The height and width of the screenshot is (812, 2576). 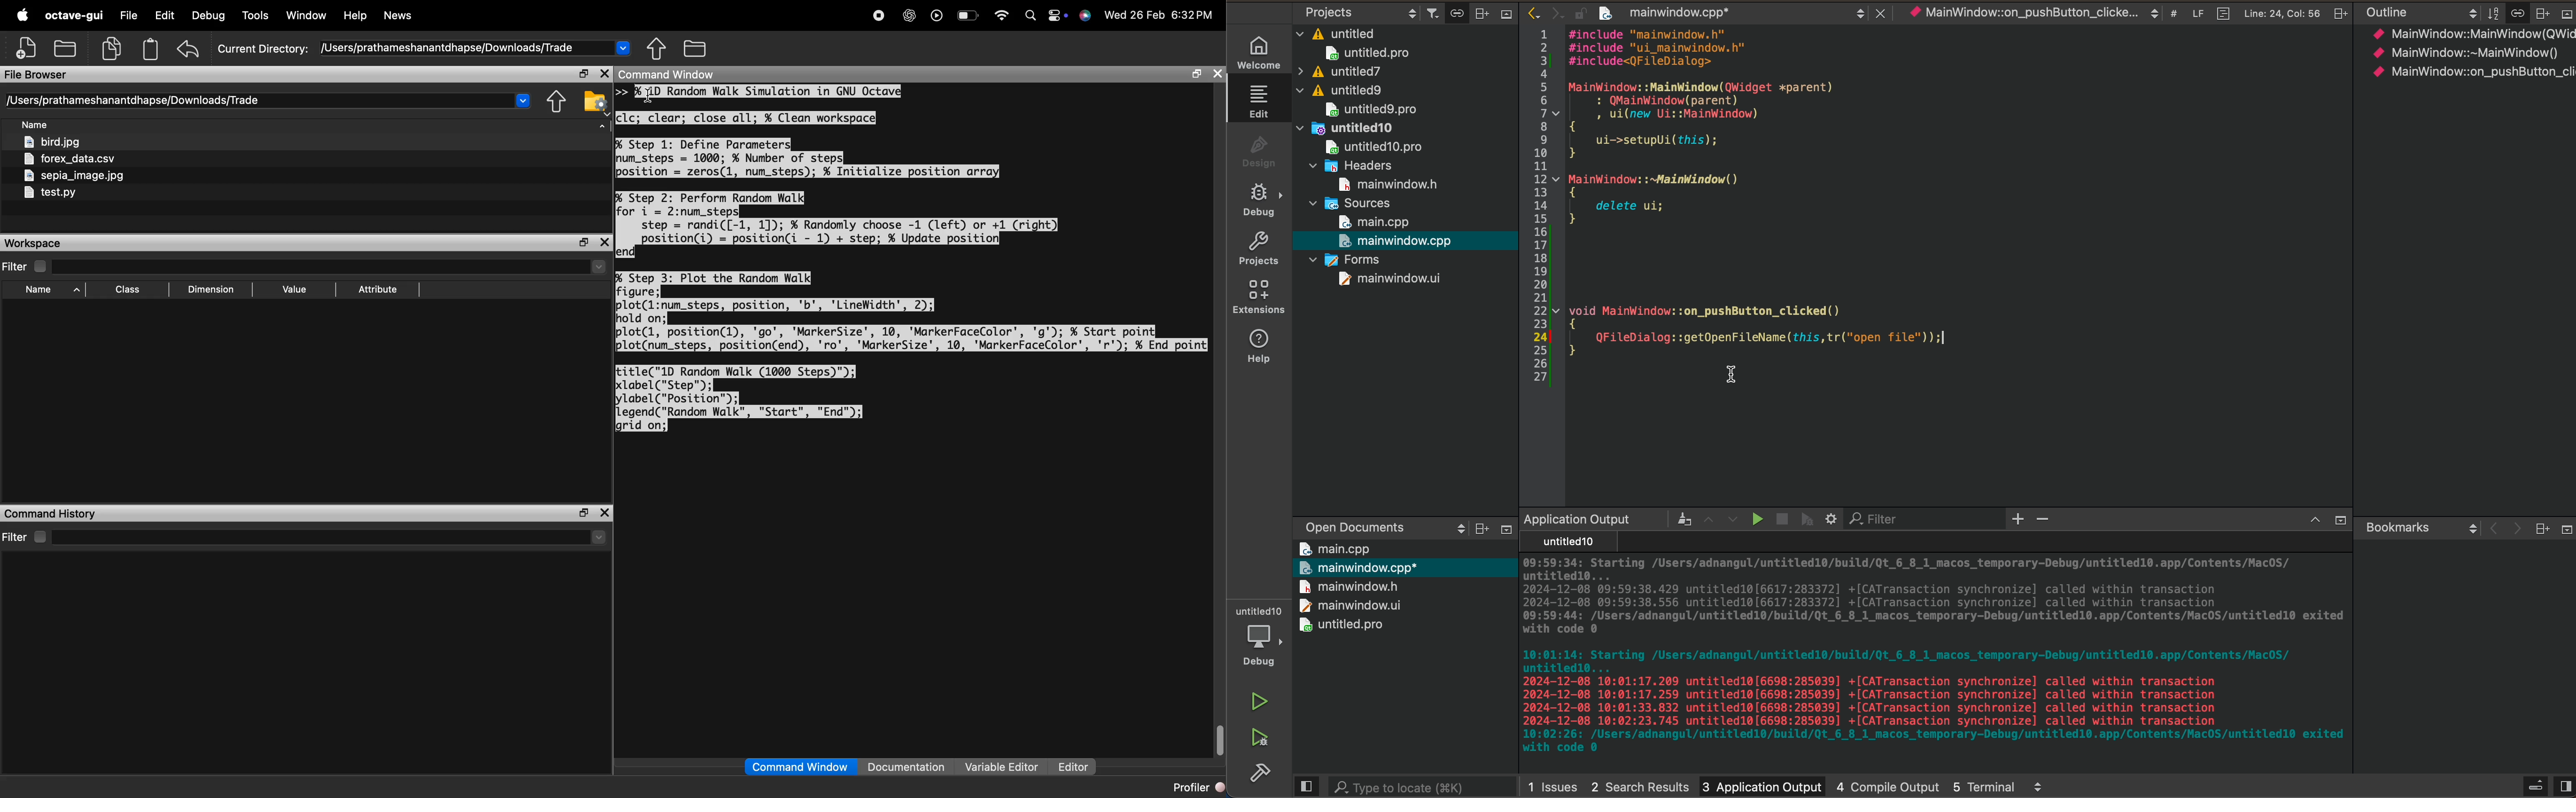 I want to click on select directory, so click(x=335, y=268).